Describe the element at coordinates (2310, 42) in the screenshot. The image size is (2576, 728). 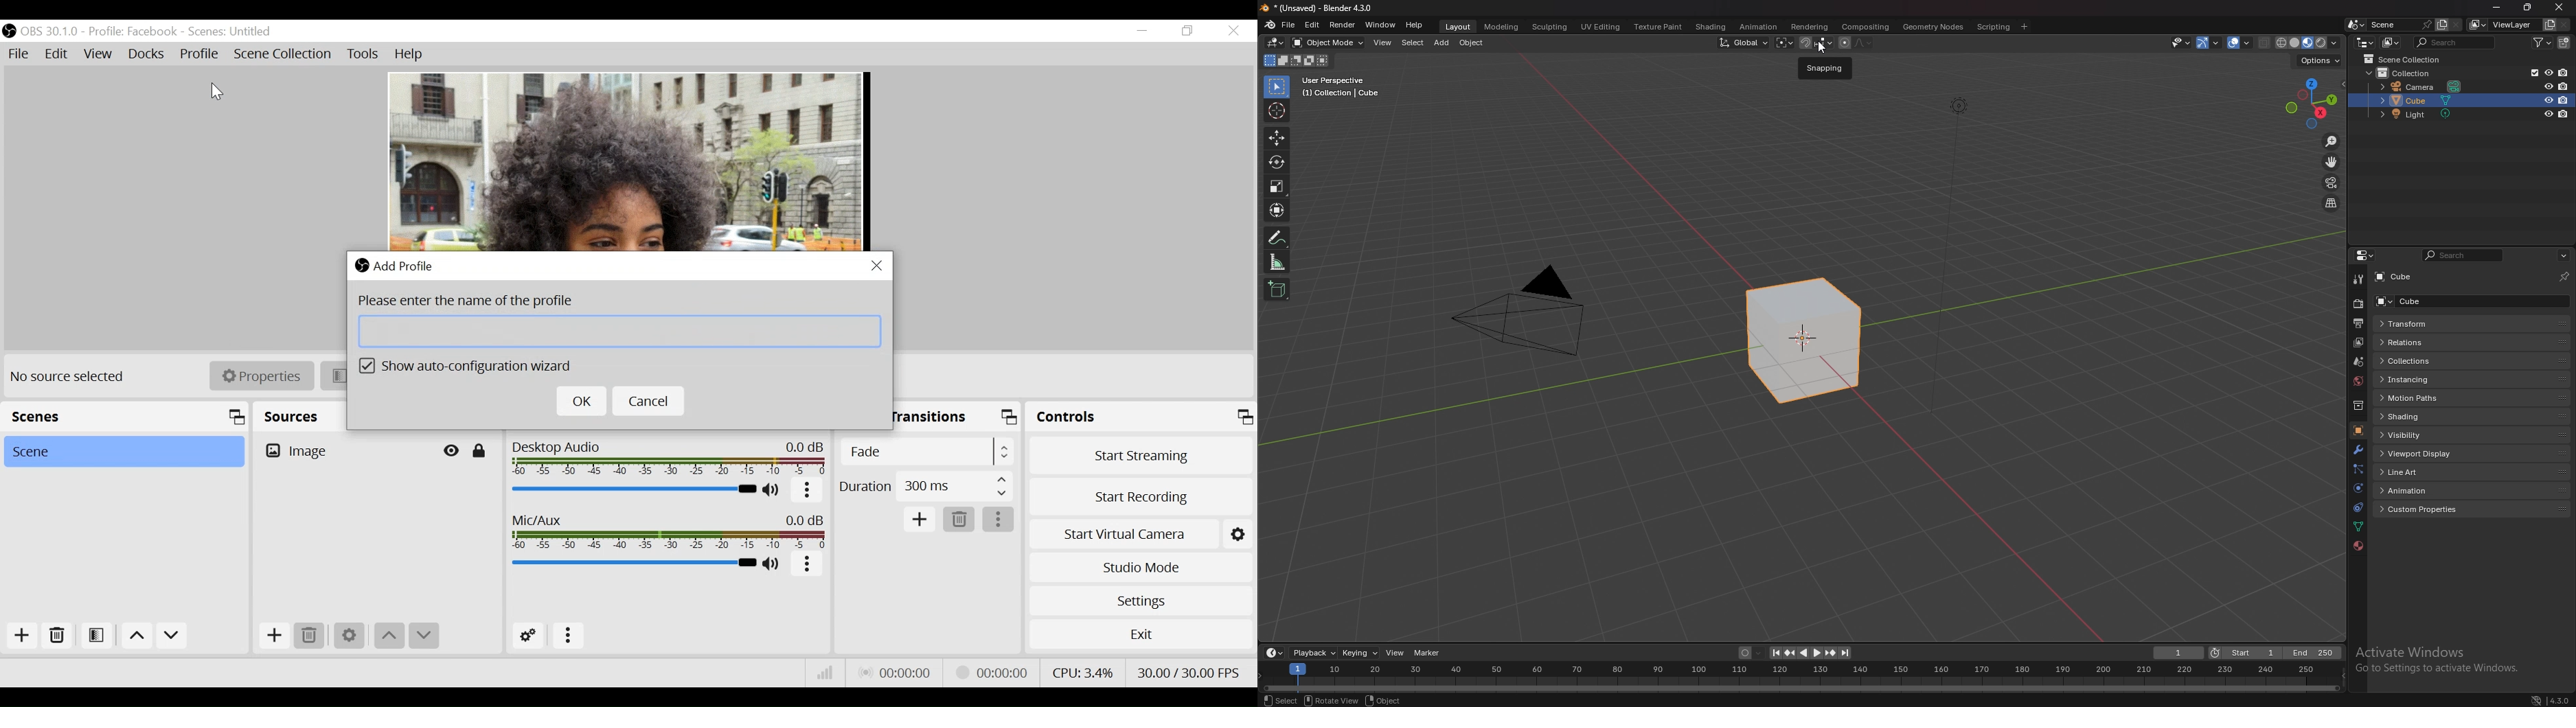
I see `viewport shading` at that location.